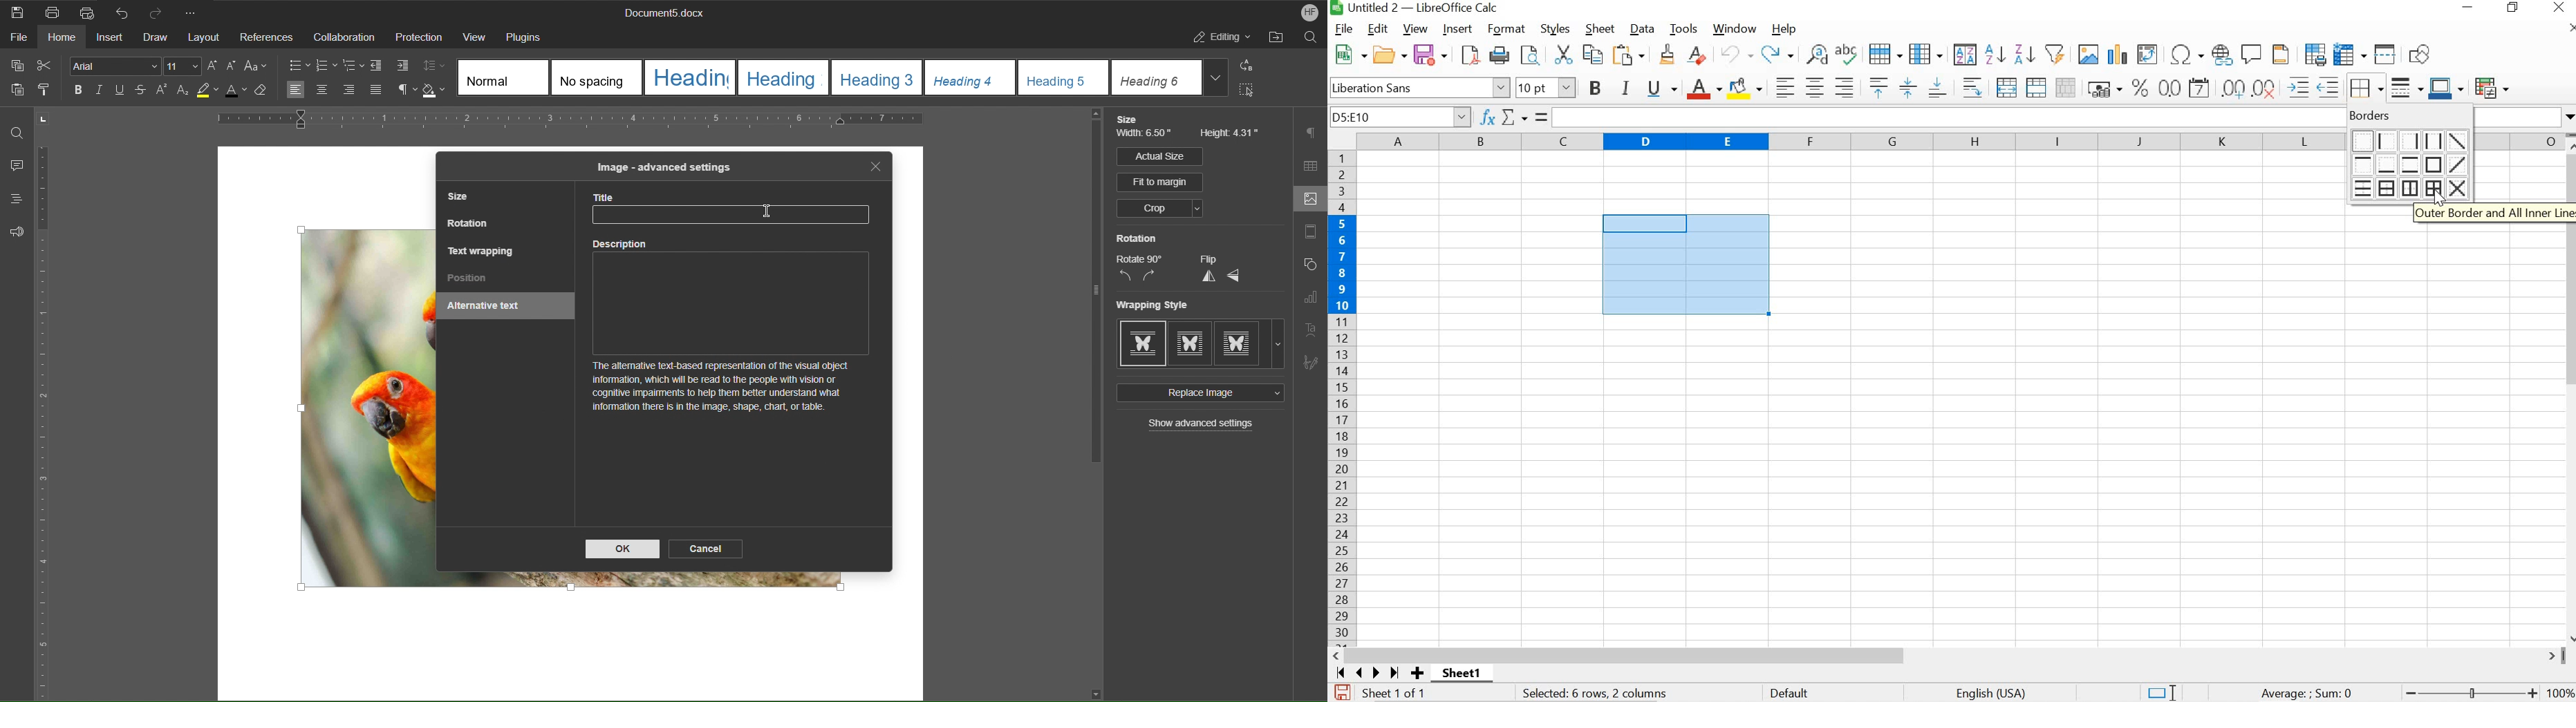 The image size is (2576, 728). What do you see at coordinates (2439, 201) in the screenshot?
I see `cursor` at bounding box center [2439, 201].